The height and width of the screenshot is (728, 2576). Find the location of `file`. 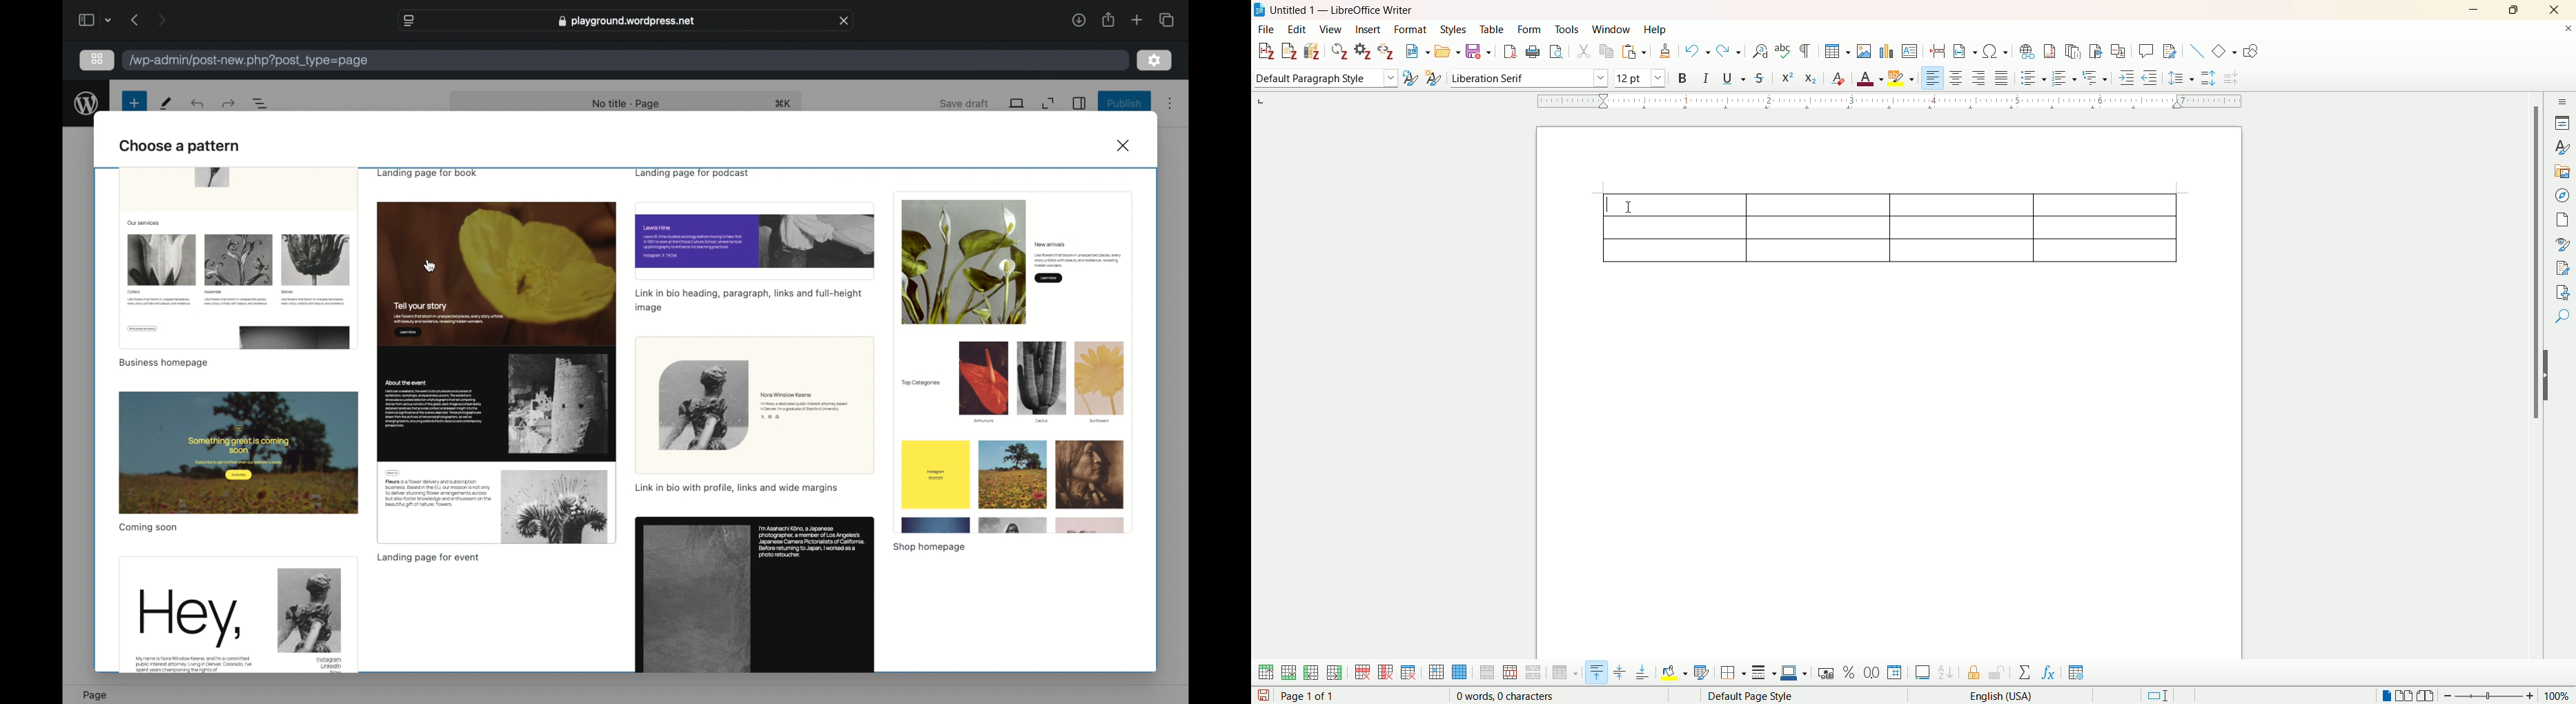

file is located at coordinates (1268, 28).